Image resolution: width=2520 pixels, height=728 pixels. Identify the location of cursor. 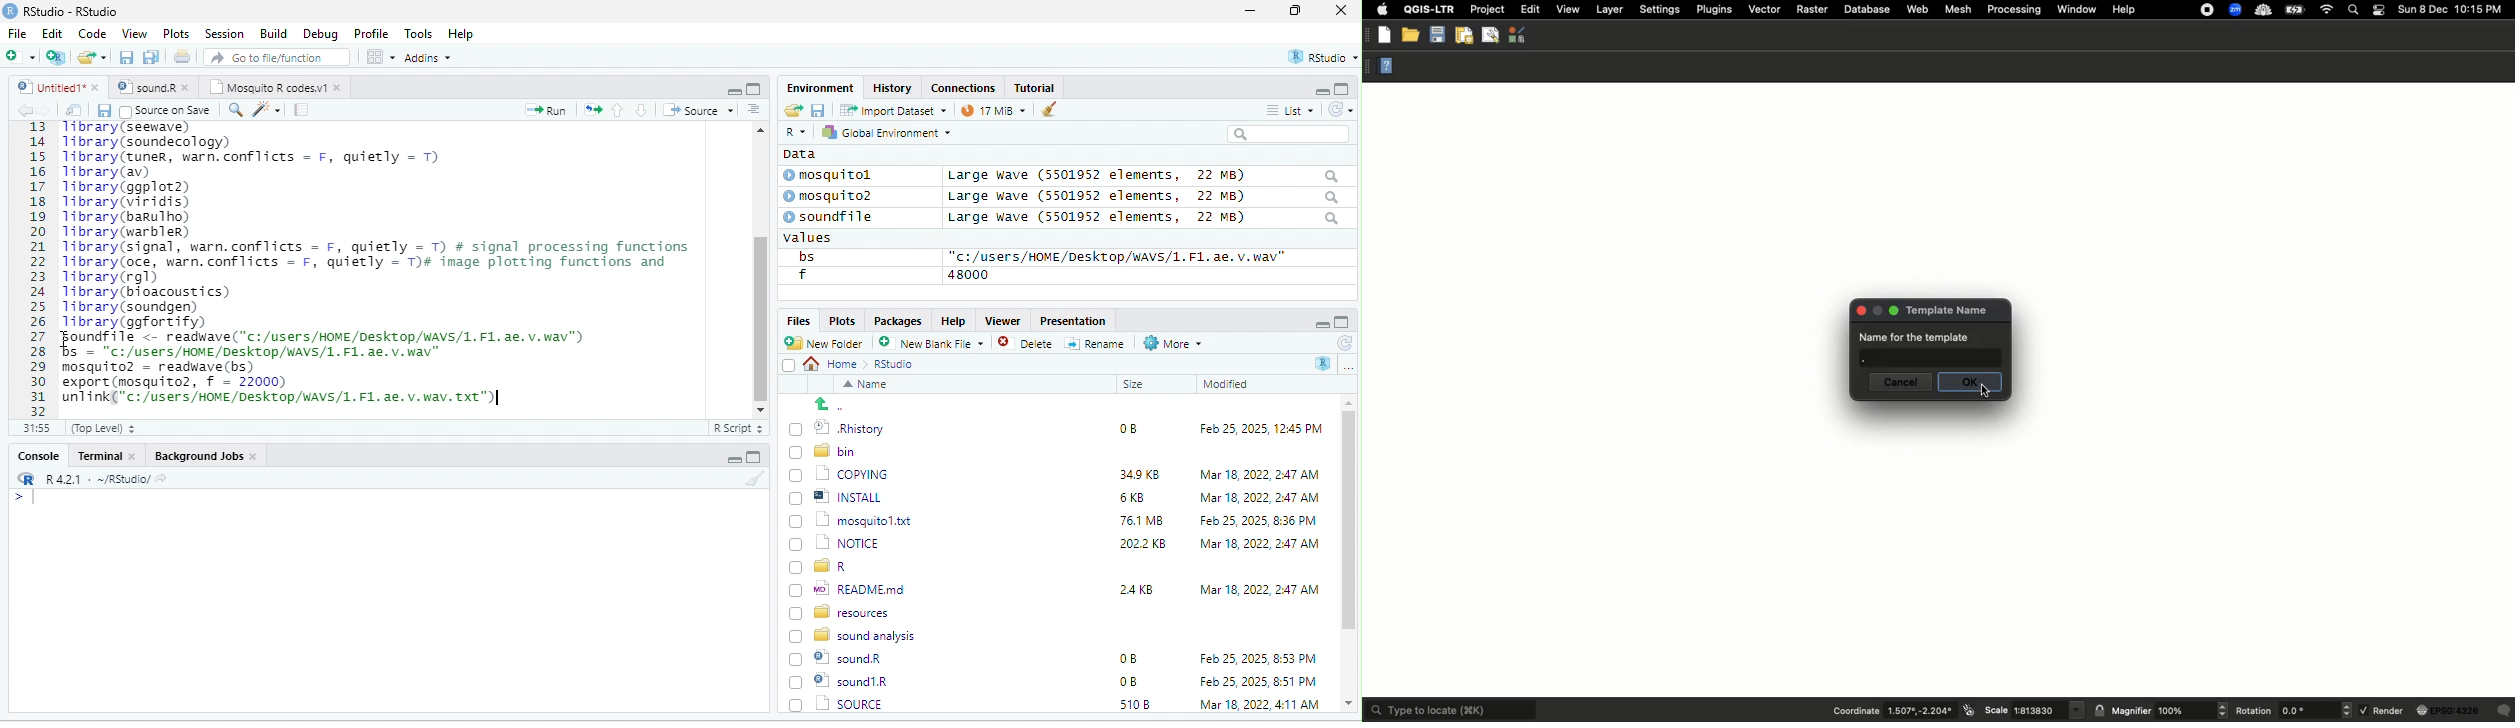
(494, 400).